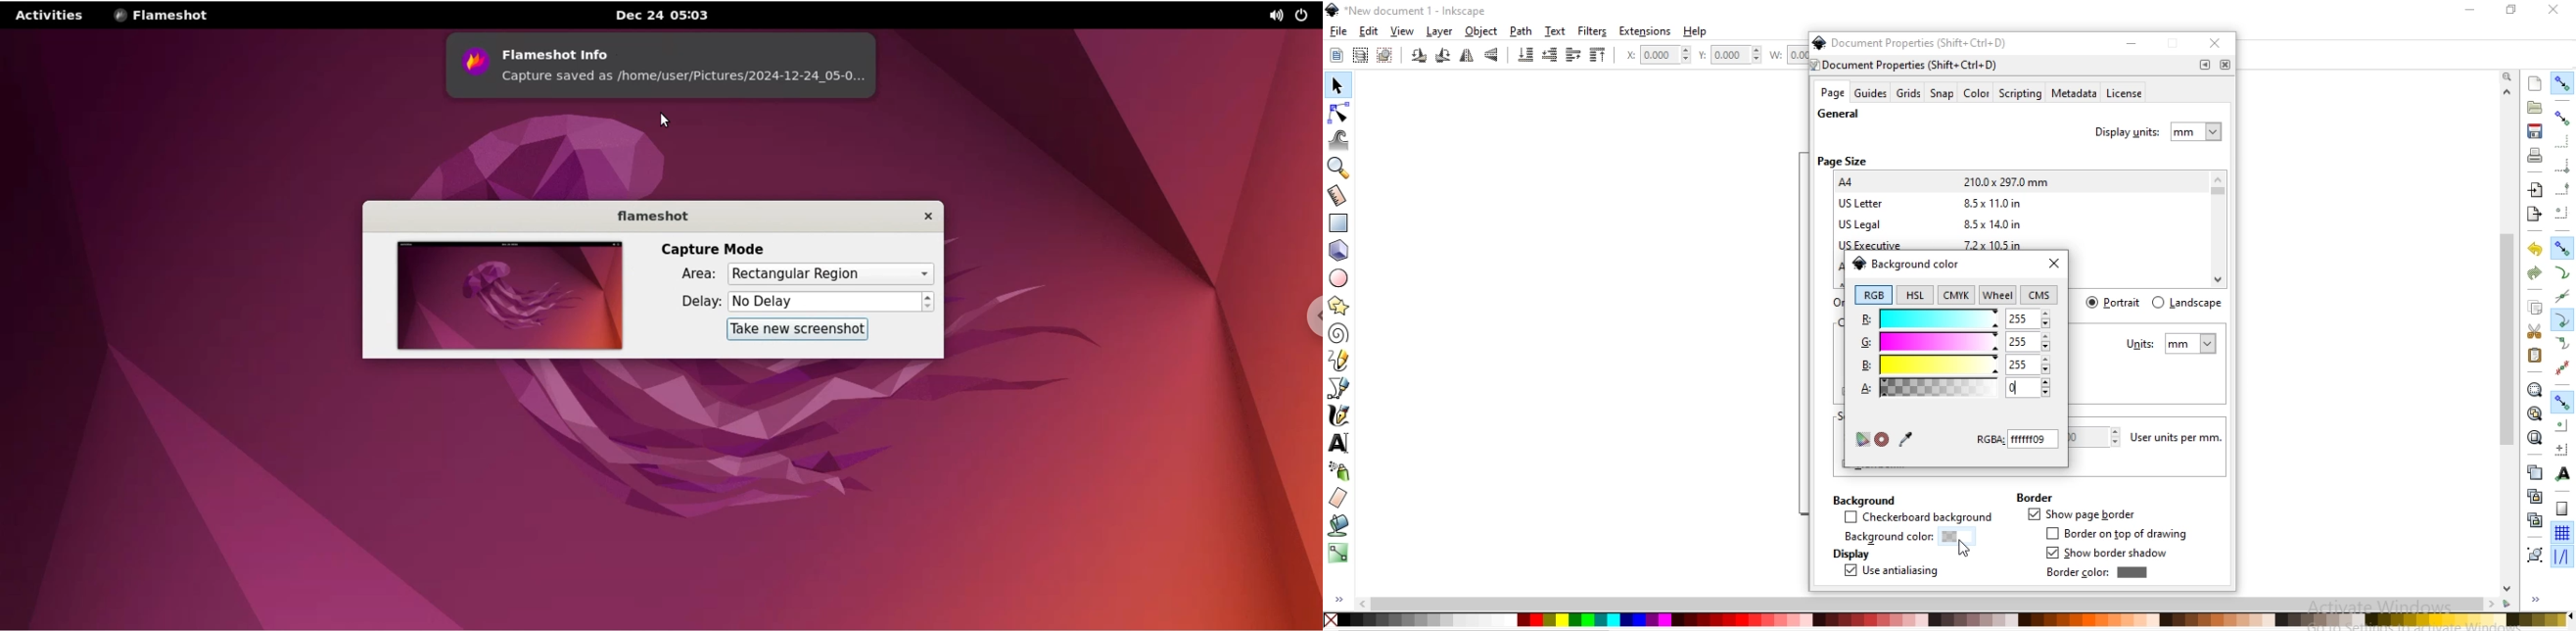 This screenshot has width=2576, height=644. What do you see at coordinates (2018, 387) in the screenshot?
I see `0` at bounding box center [2018, 387].